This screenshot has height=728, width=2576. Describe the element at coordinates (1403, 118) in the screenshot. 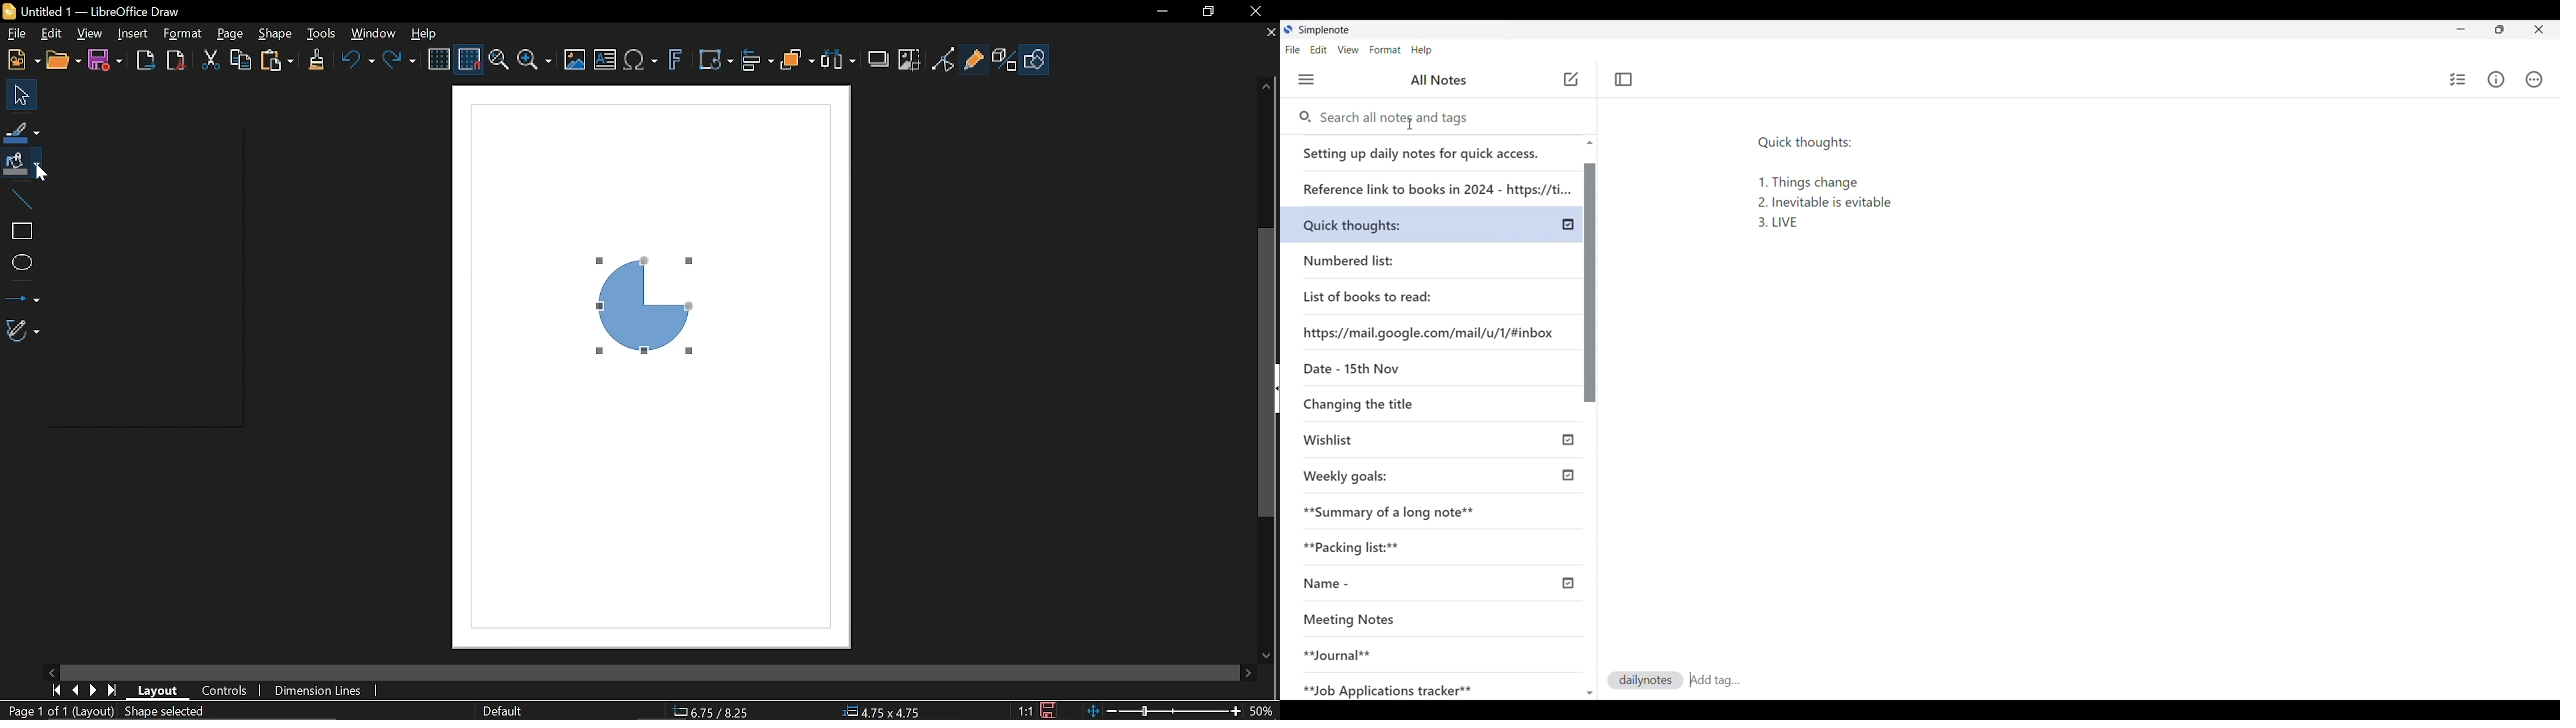

I see `Search notes and tags` at that location.